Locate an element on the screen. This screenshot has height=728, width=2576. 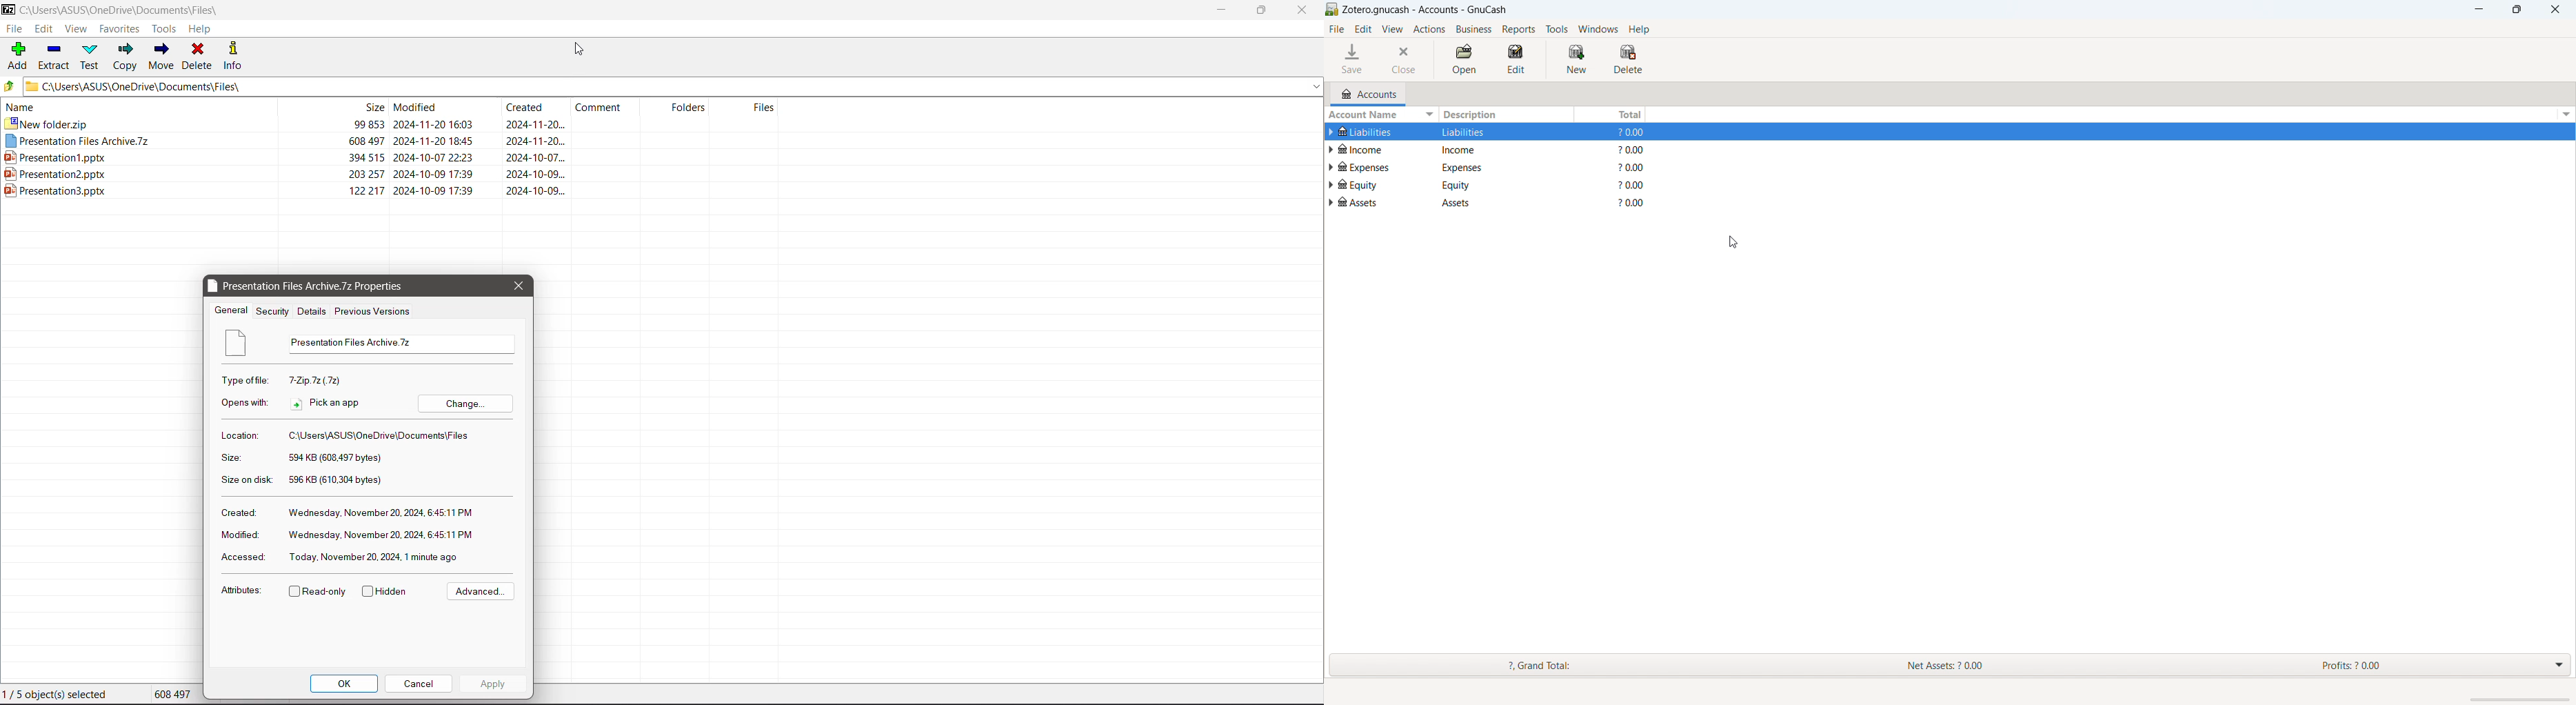
$0.00 is located at coordinates (1635, 149).